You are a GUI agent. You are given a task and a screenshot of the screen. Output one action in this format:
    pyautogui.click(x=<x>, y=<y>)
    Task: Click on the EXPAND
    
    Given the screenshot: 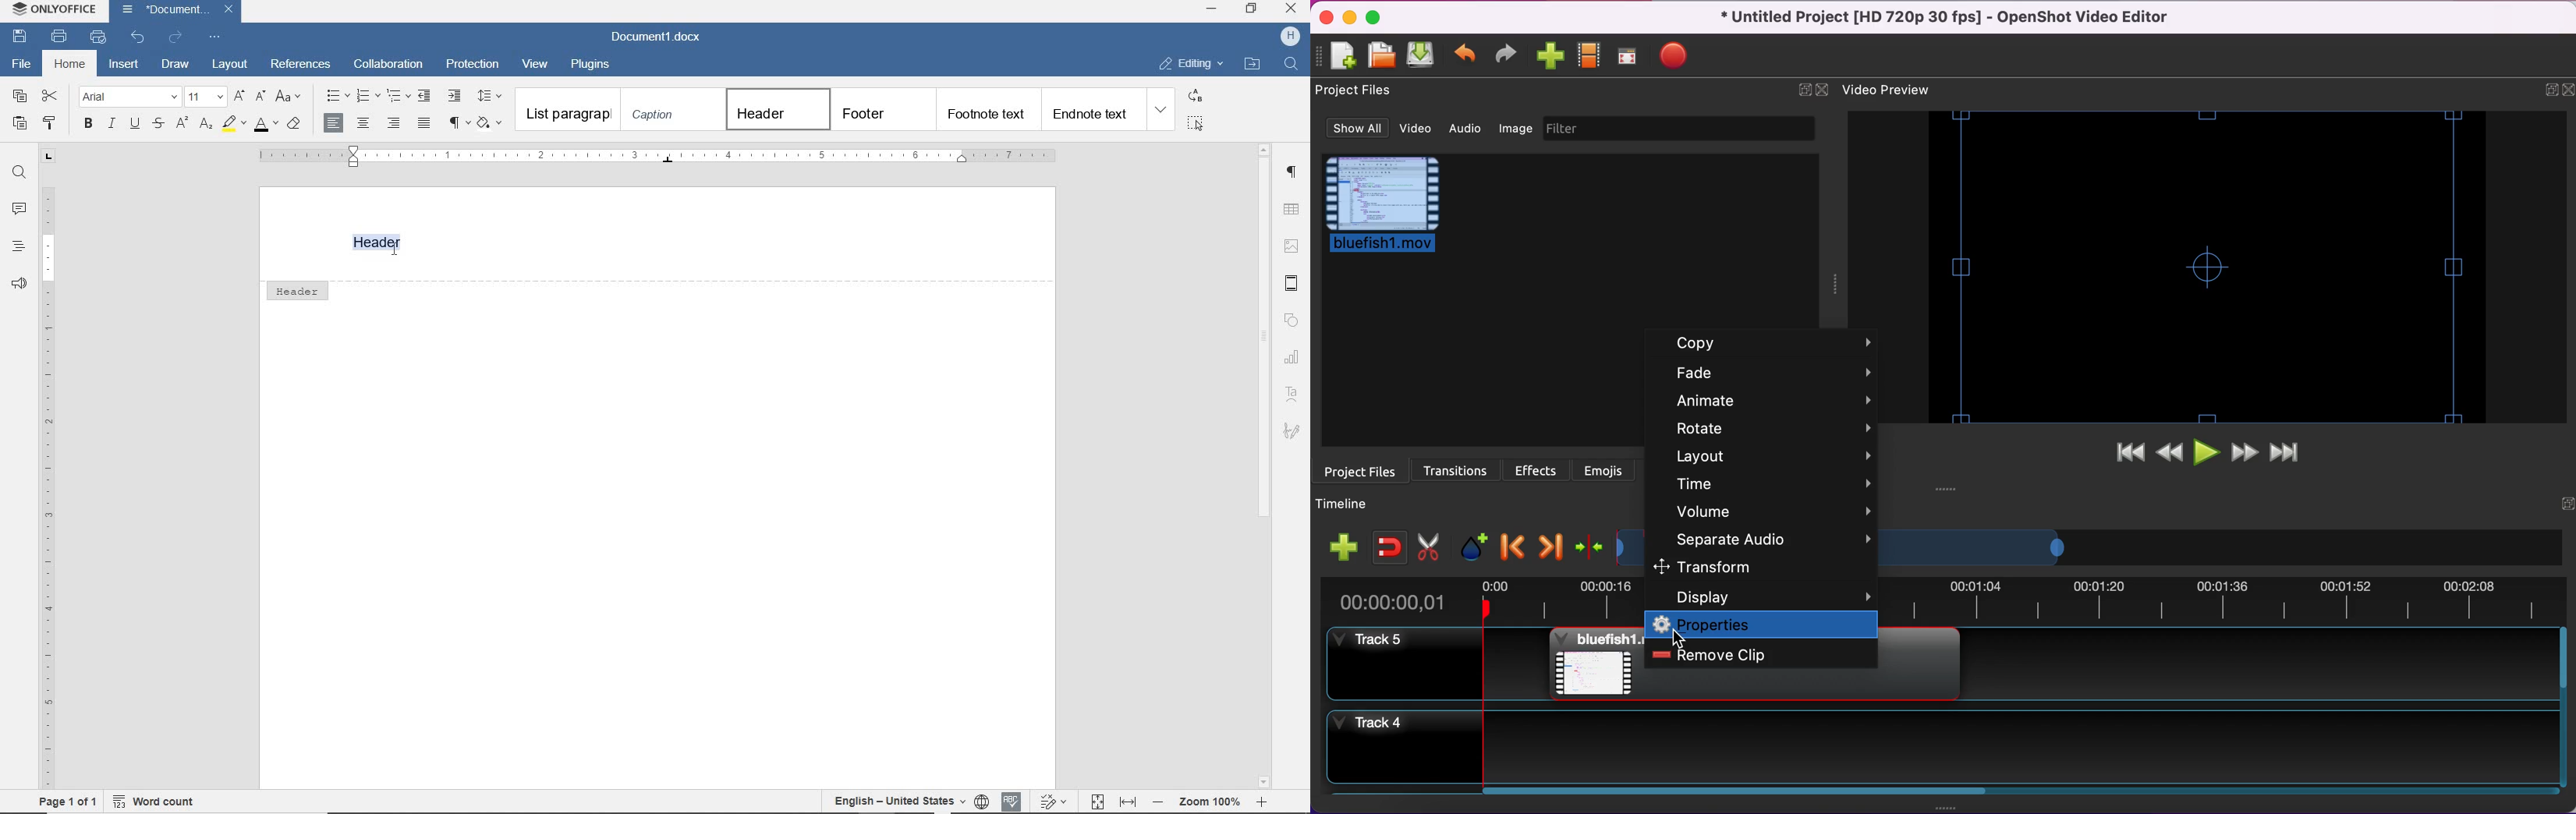 What is the action you would take?
    pyautogui.click(x=1162, y=111)
    